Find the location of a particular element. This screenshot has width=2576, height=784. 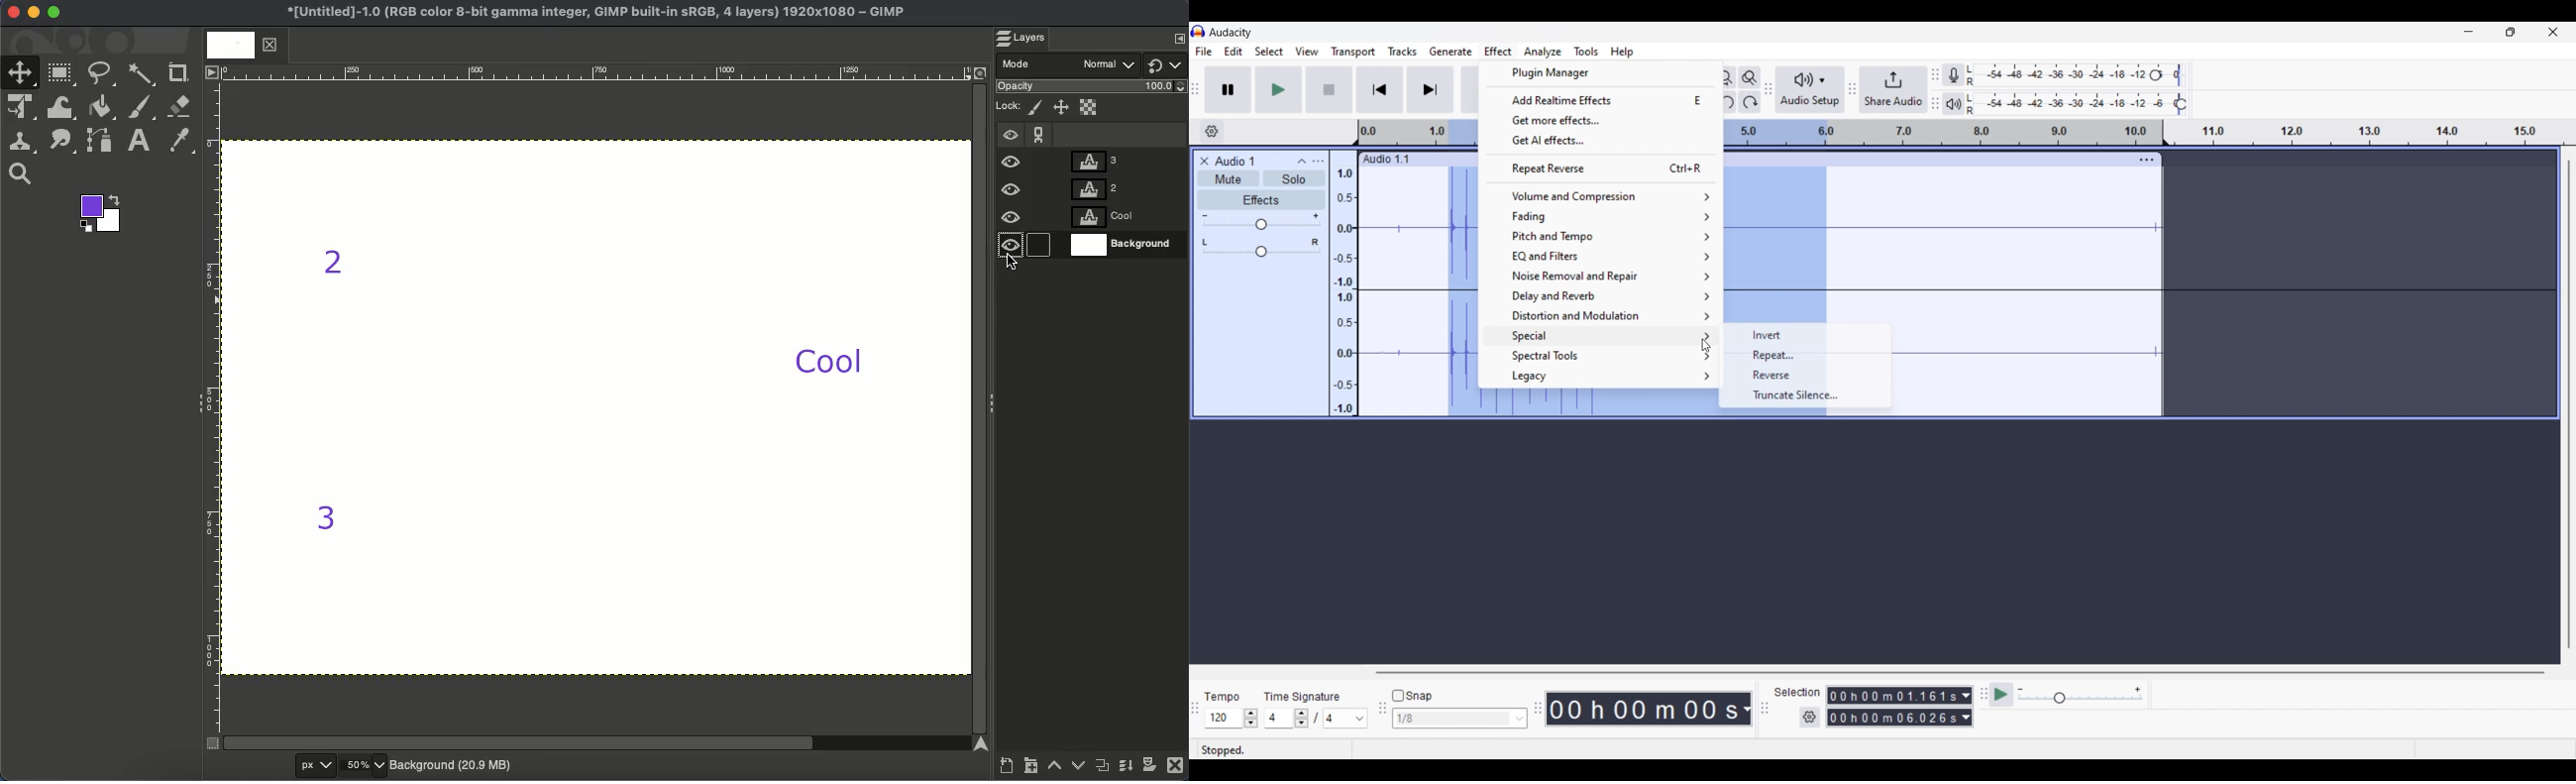

Horizontal slide bar is located at coordinates (1961, 673).